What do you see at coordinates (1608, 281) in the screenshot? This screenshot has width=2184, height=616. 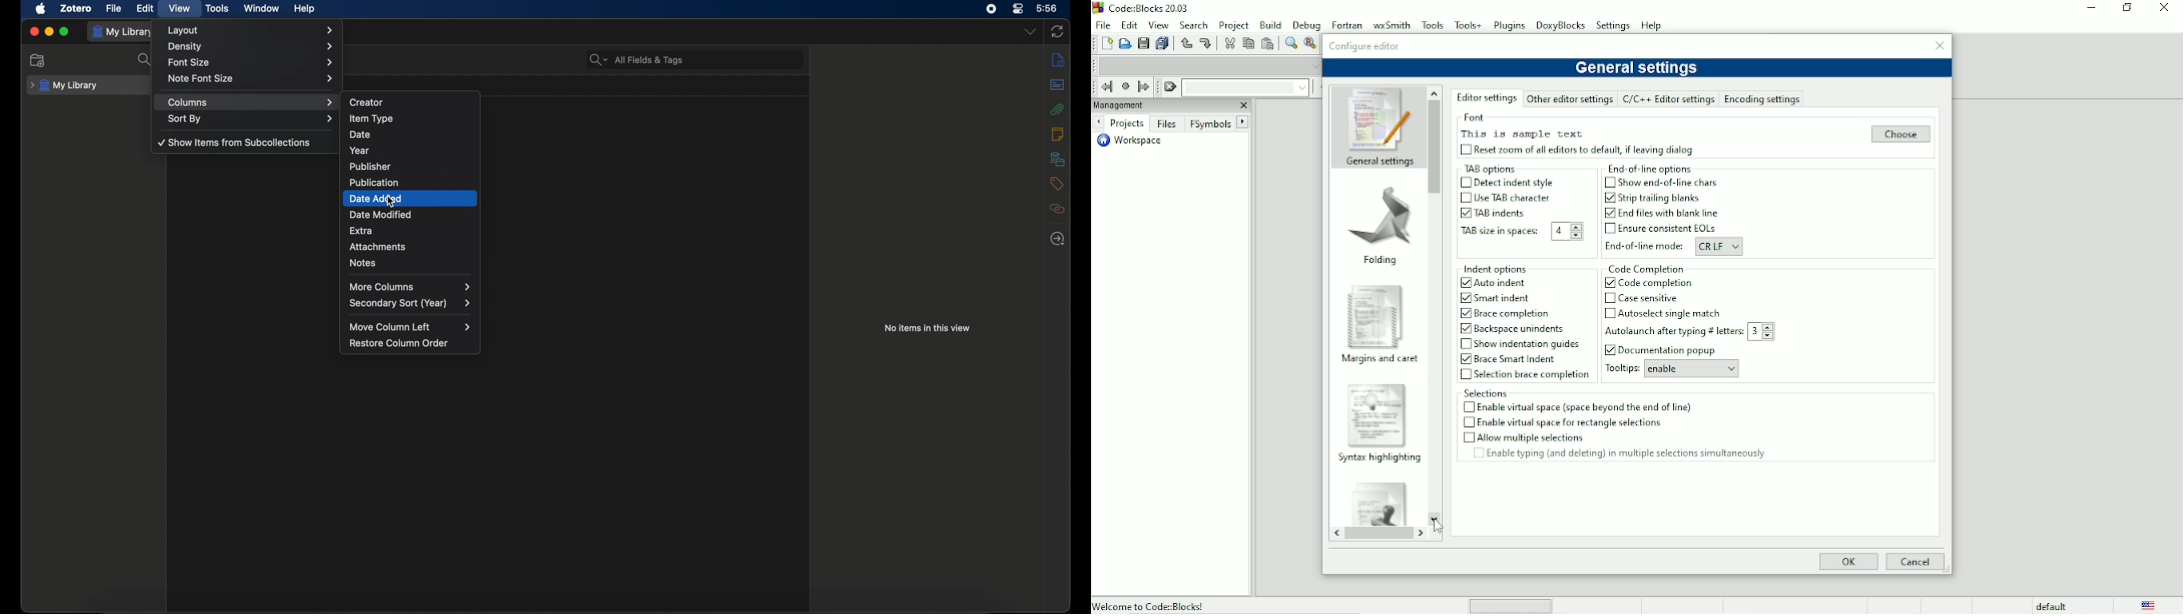 I see `` at bounding box center [1608, 281].